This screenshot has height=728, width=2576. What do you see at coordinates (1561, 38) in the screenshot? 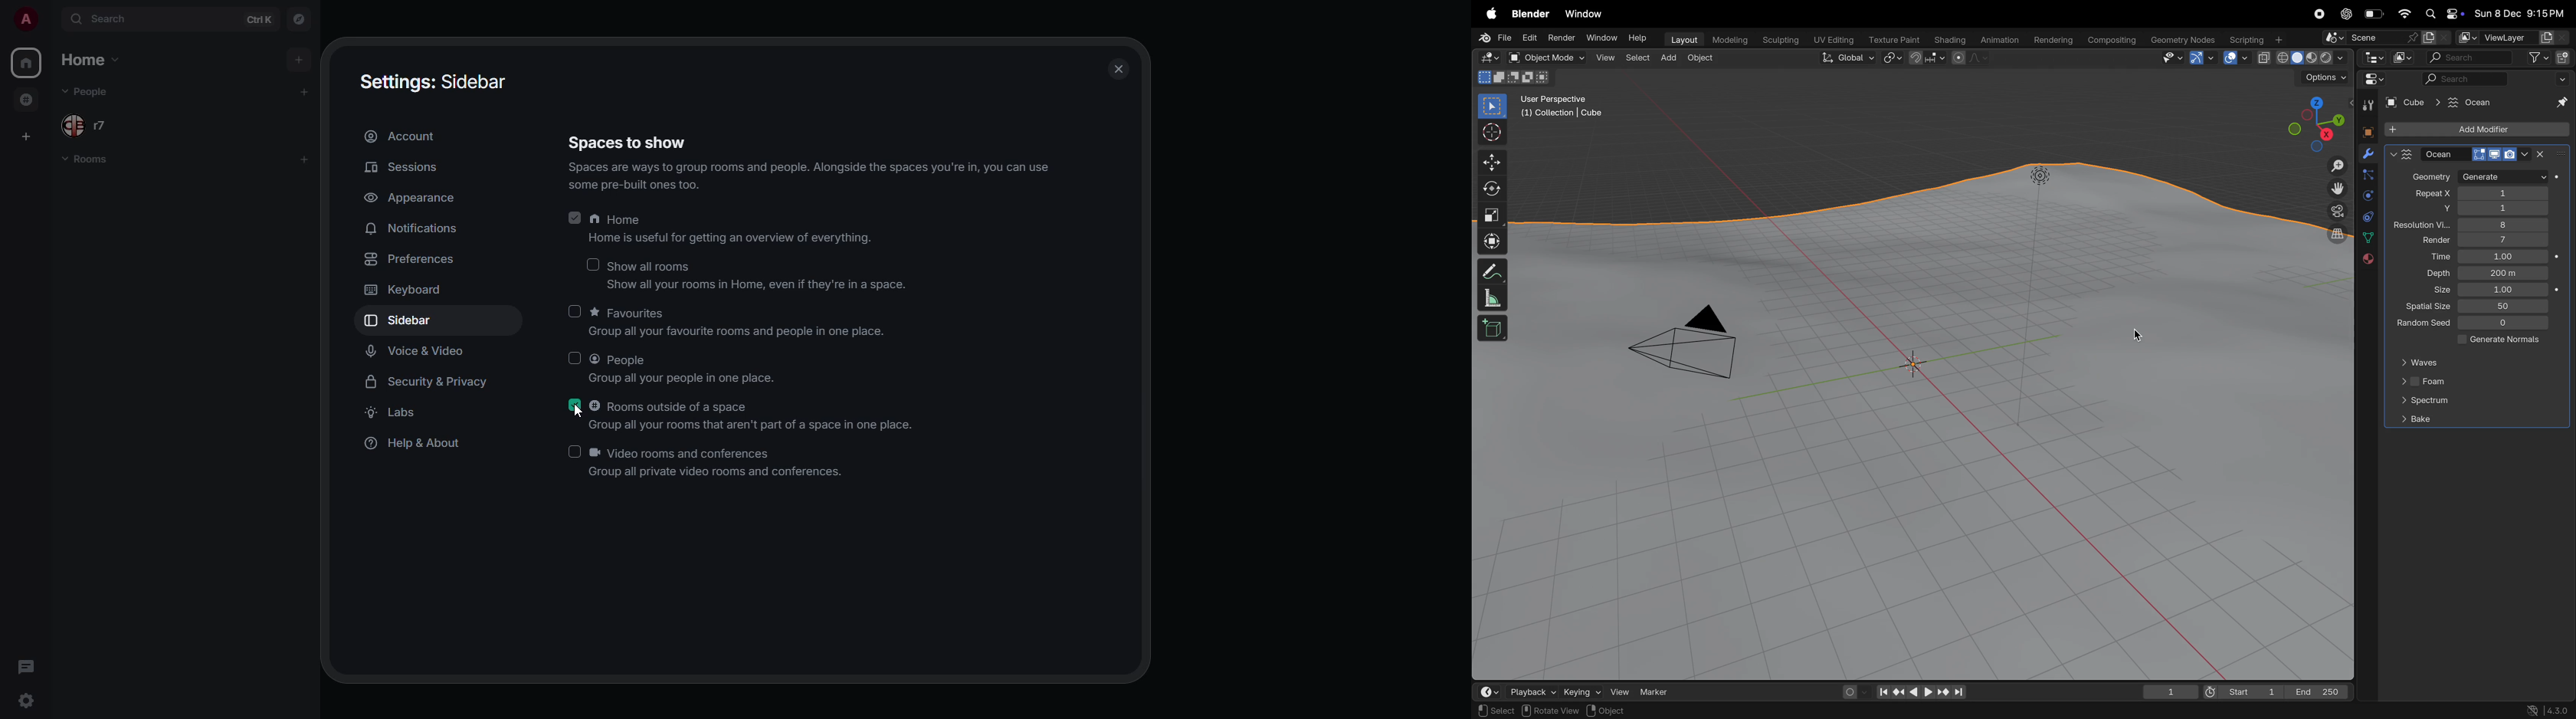
I see `render` at bounding box center [1561, 38].